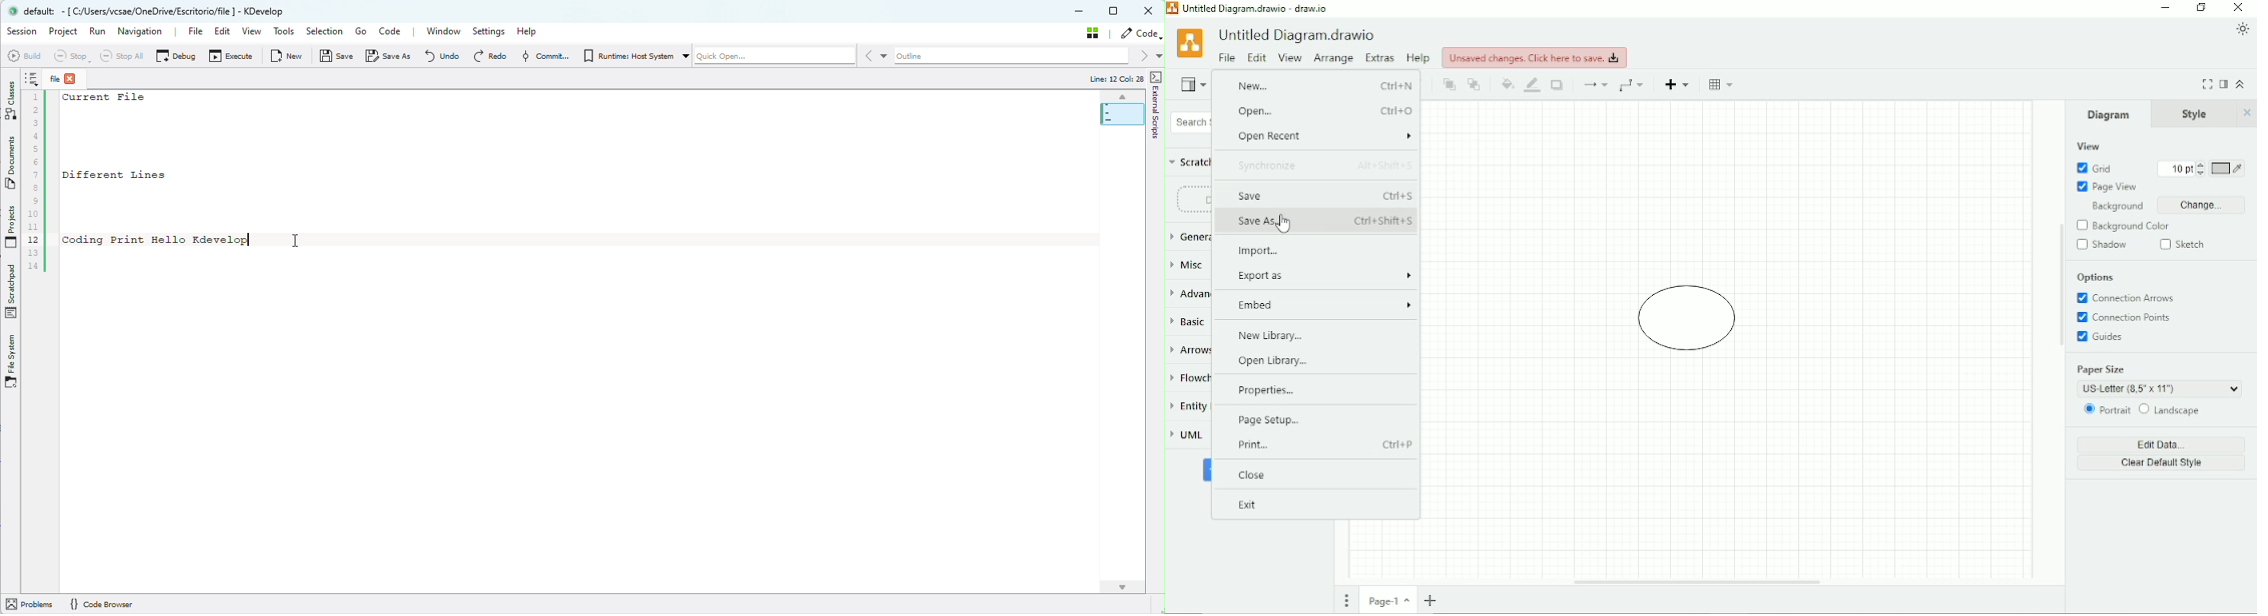 The width and height of the screenshot is (2268, 616). I want to click on Insert page, so click(1430, 600).